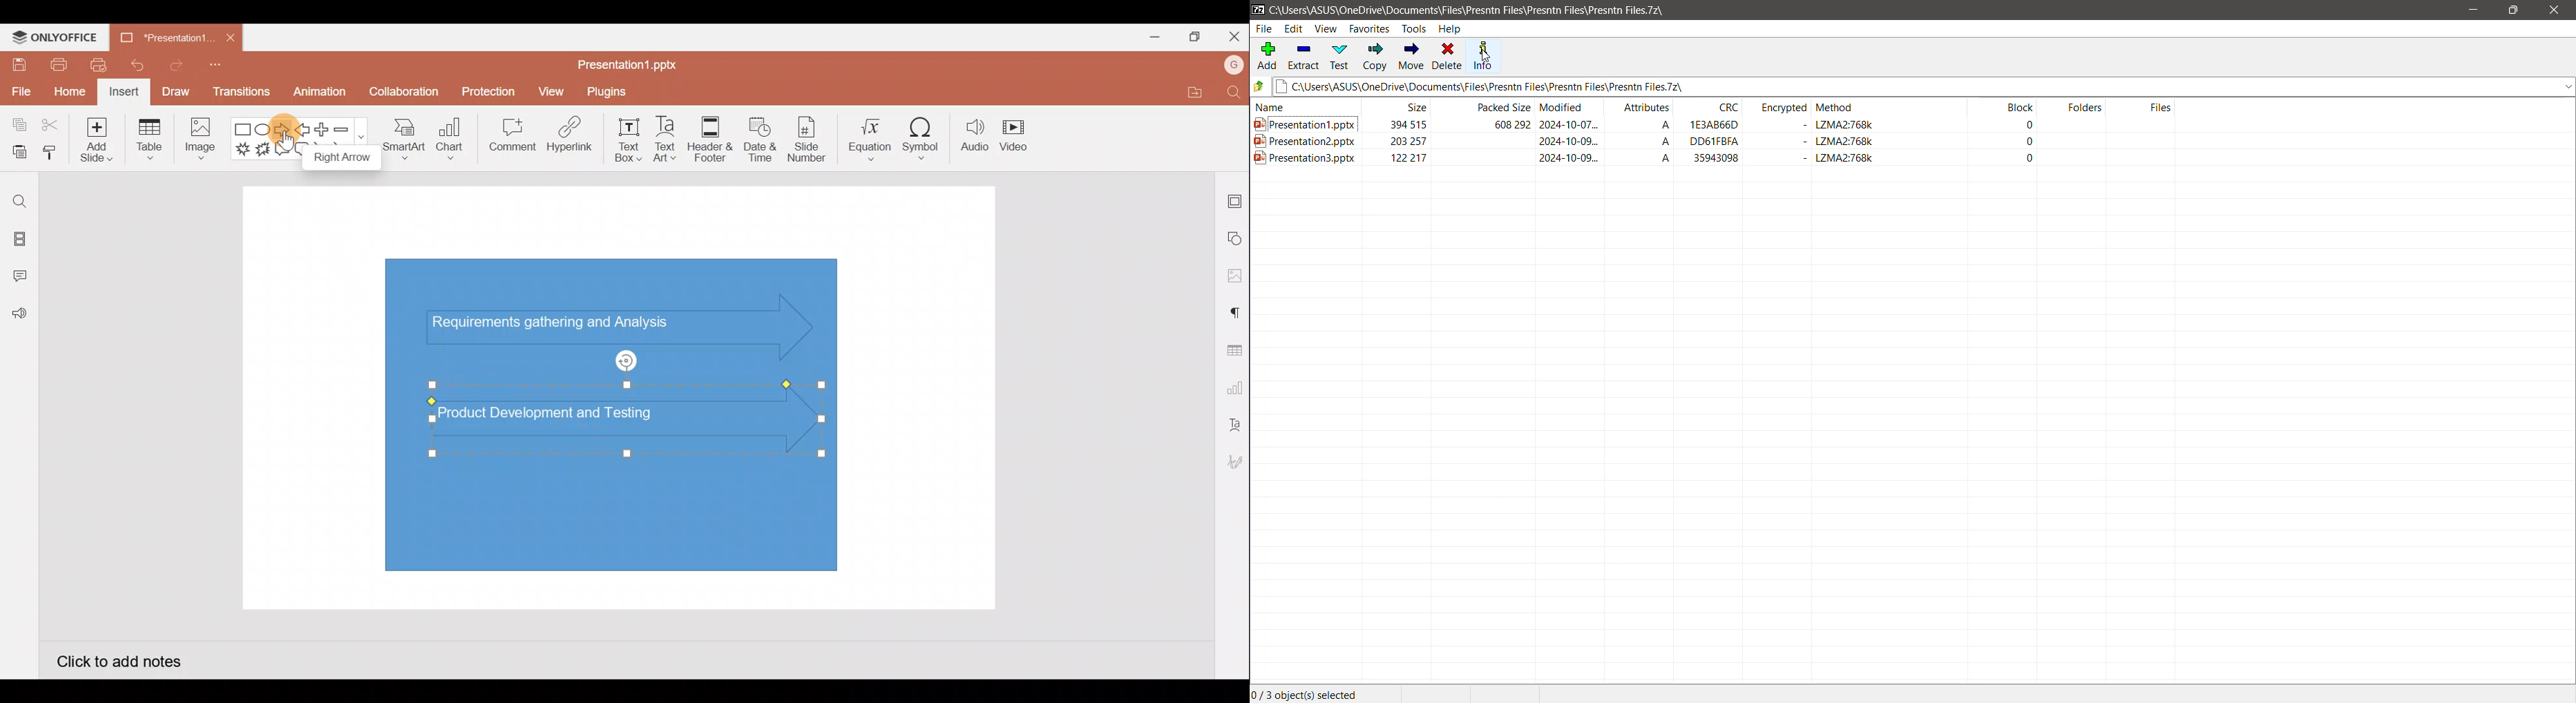  I want to click on Quick print, so click(94, 65).